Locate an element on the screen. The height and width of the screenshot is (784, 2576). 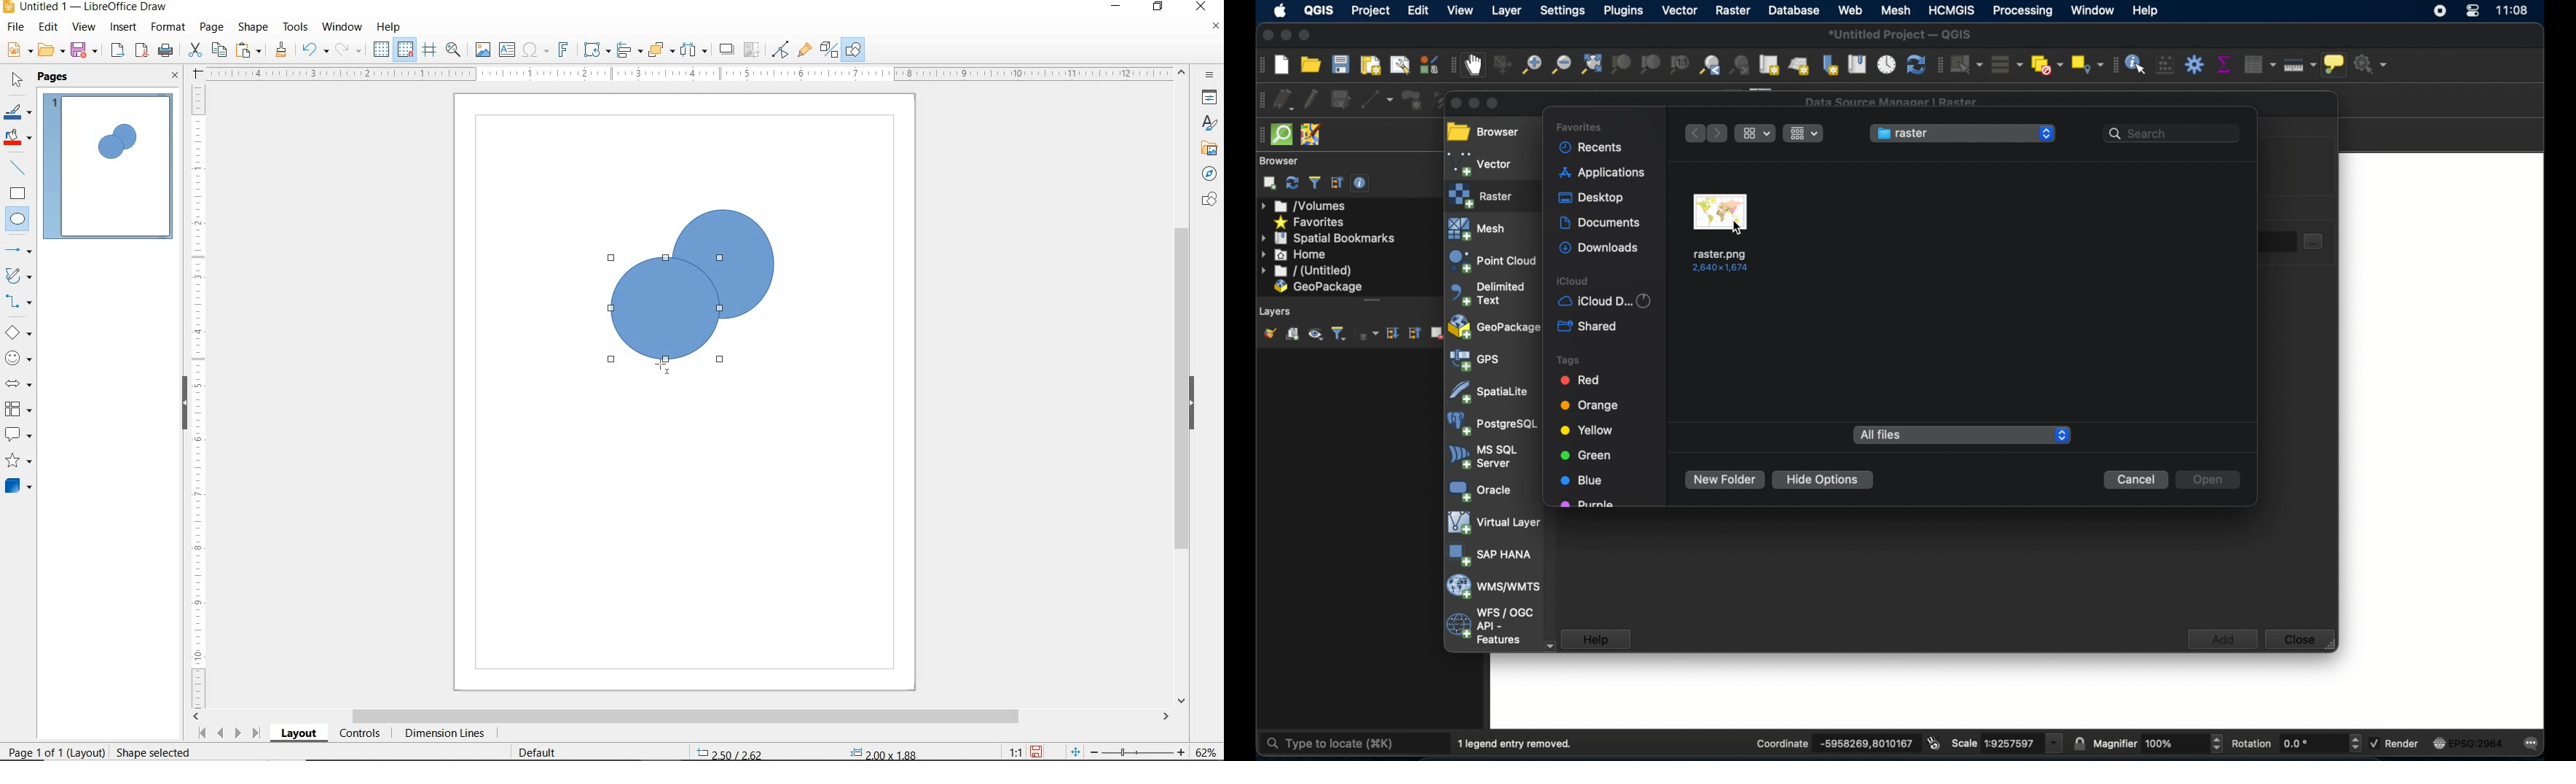
PAGES is located at coordinates (55, 77).